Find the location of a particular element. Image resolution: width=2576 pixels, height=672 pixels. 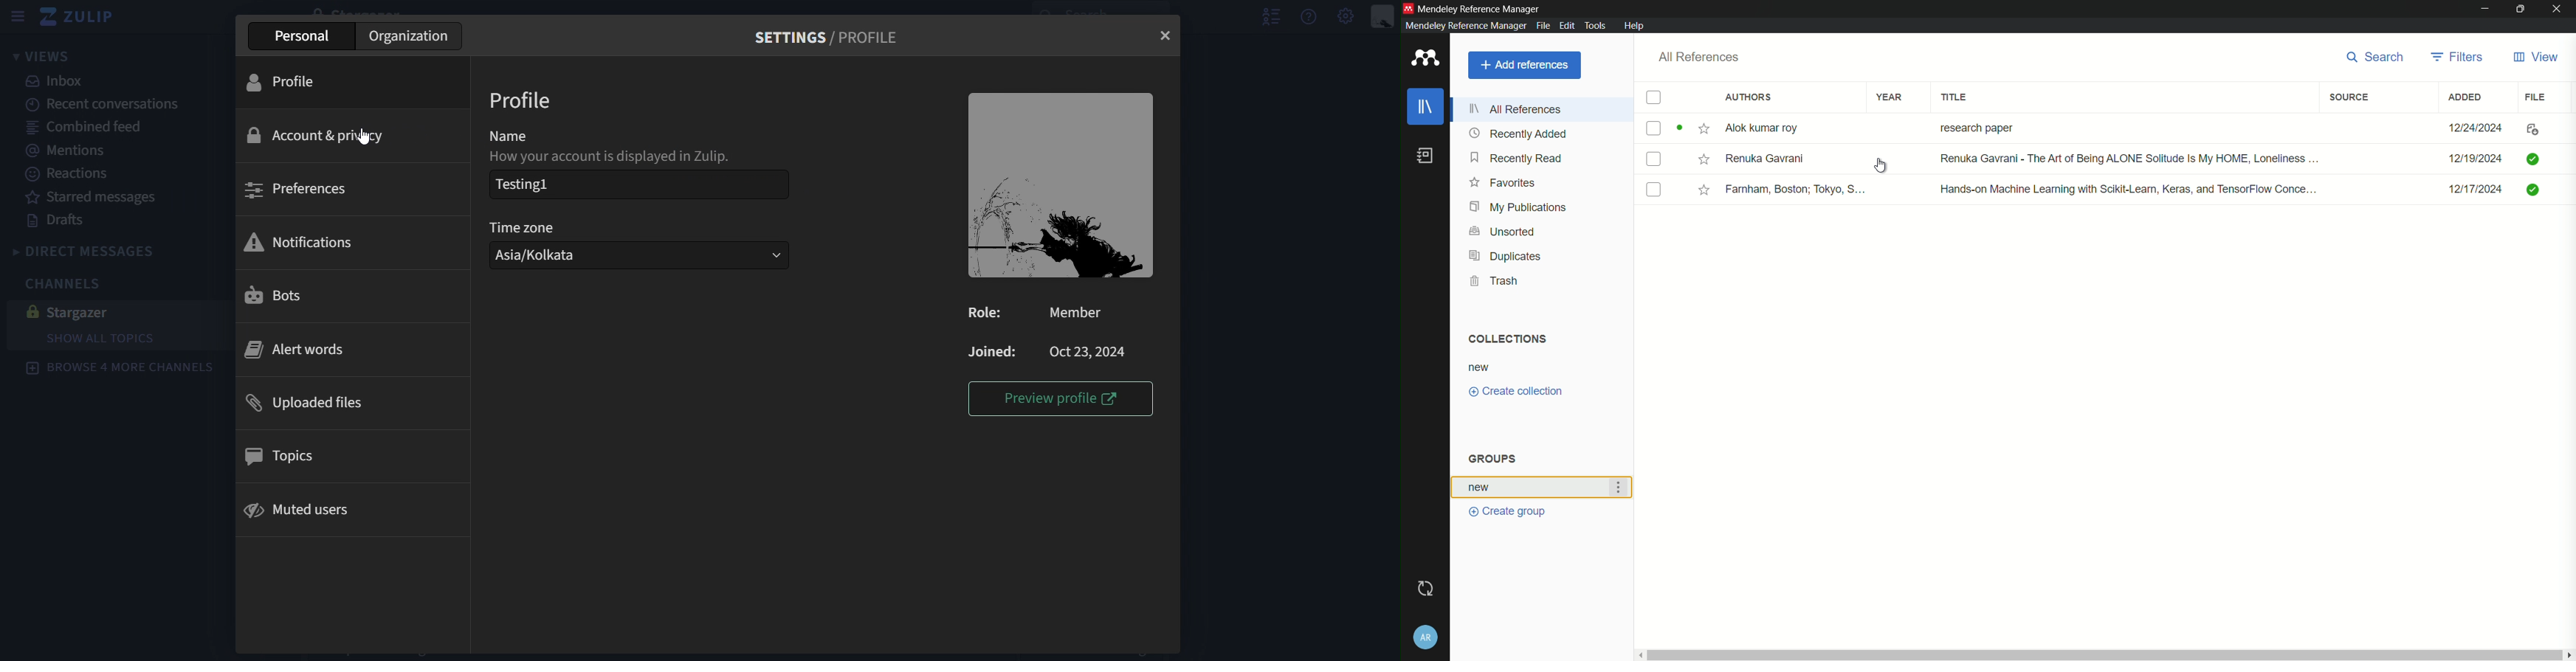

profile is located at coordinates (526, 97).